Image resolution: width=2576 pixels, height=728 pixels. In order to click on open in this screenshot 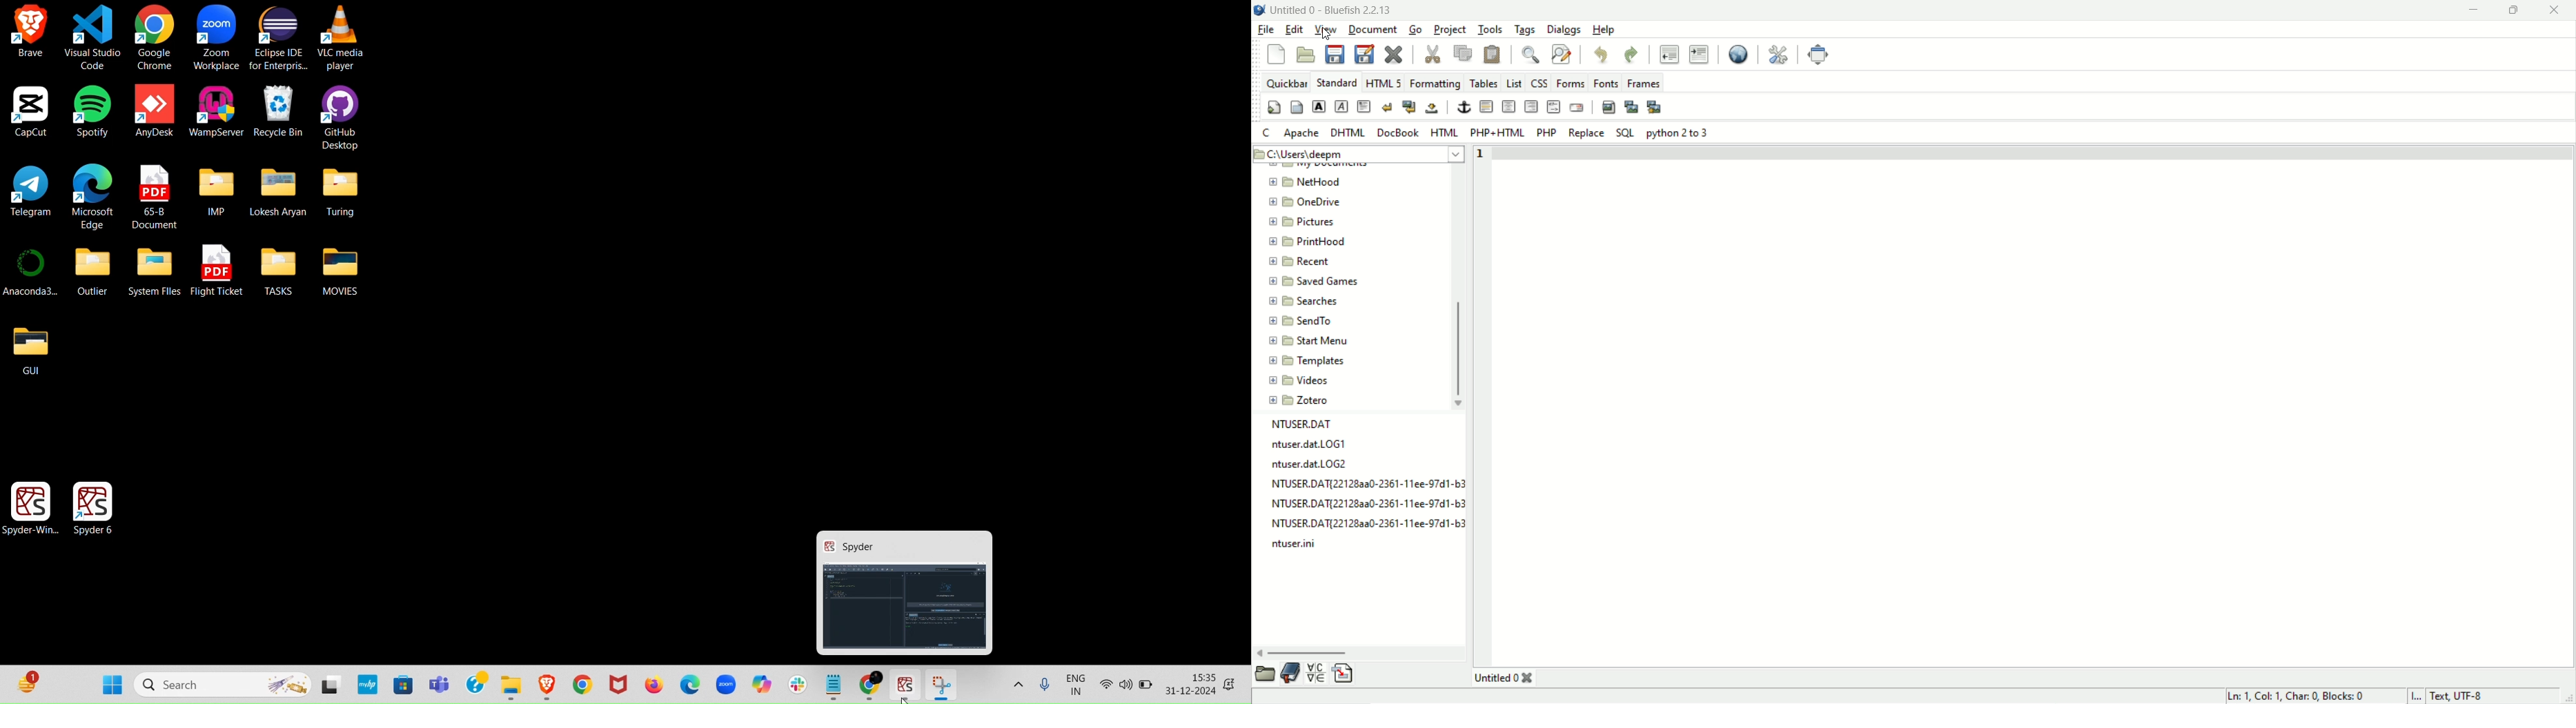, I will do `click(1264, 674)`.